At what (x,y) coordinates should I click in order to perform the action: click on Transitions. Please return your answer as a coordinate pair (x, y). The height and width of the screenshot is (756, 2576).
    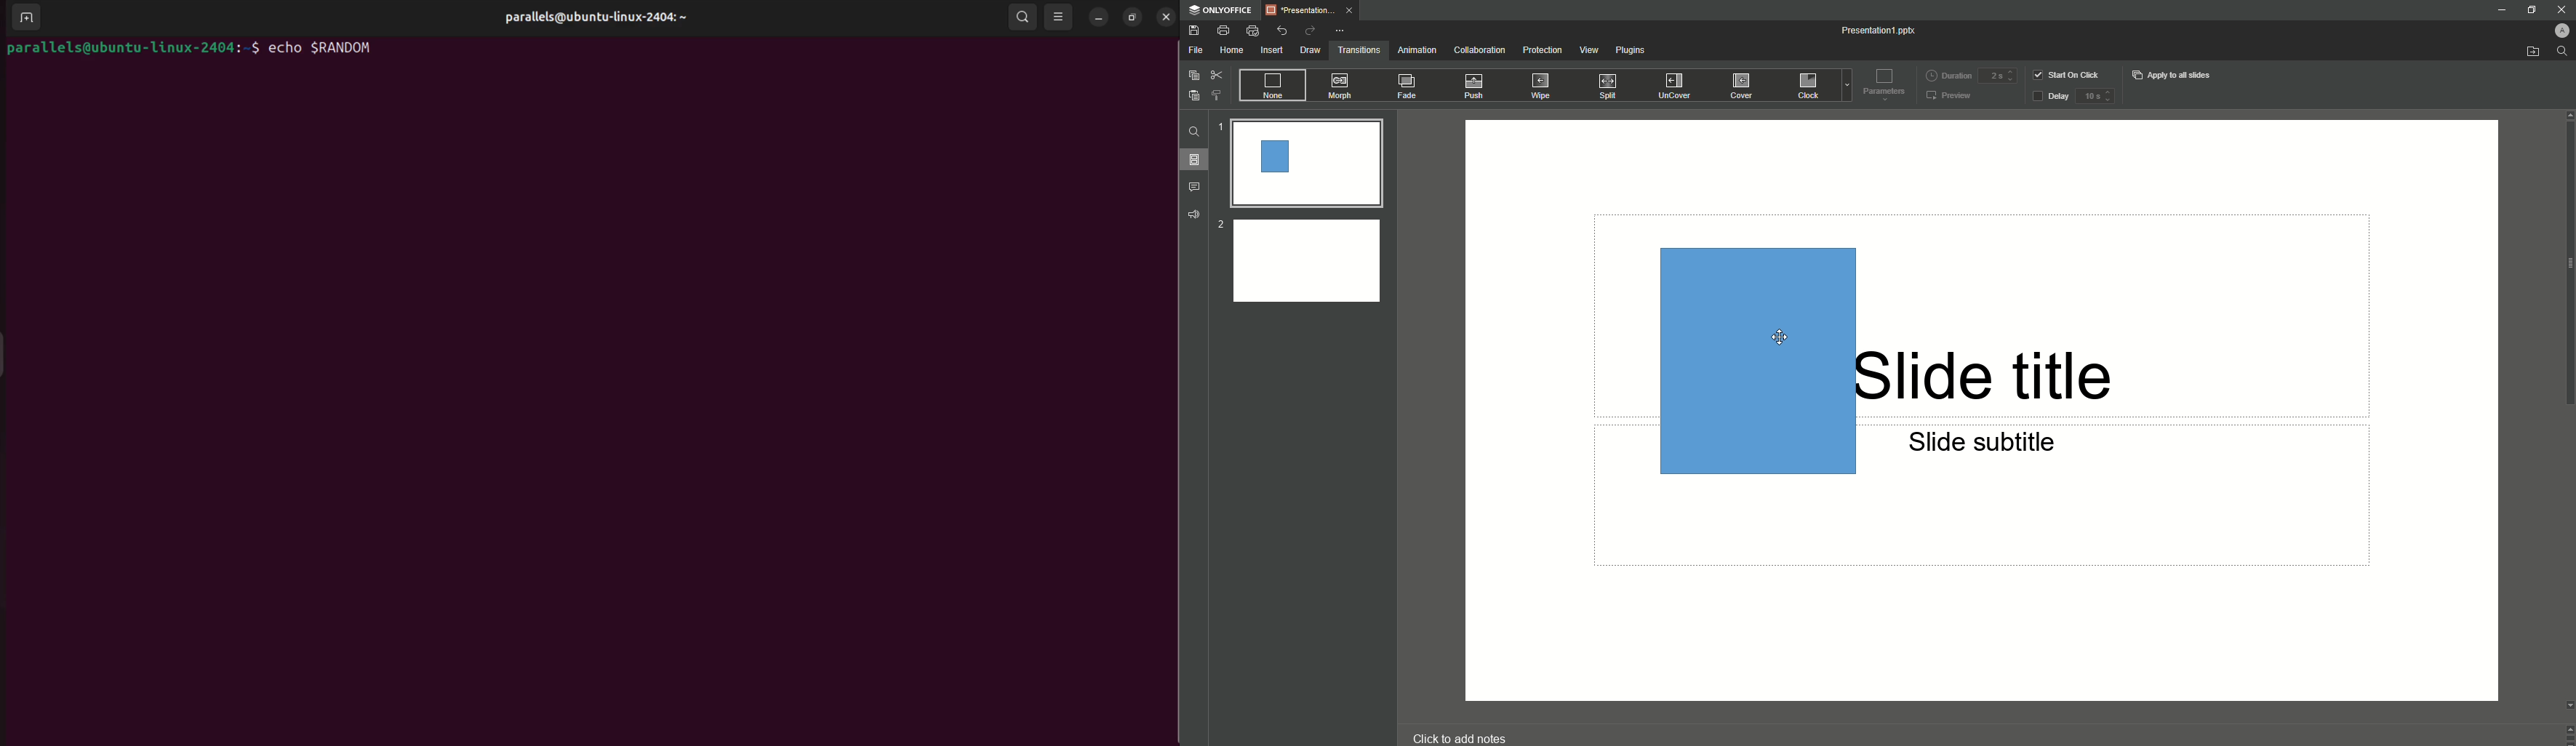
    Looking at the image, I should click on (1359, 50).